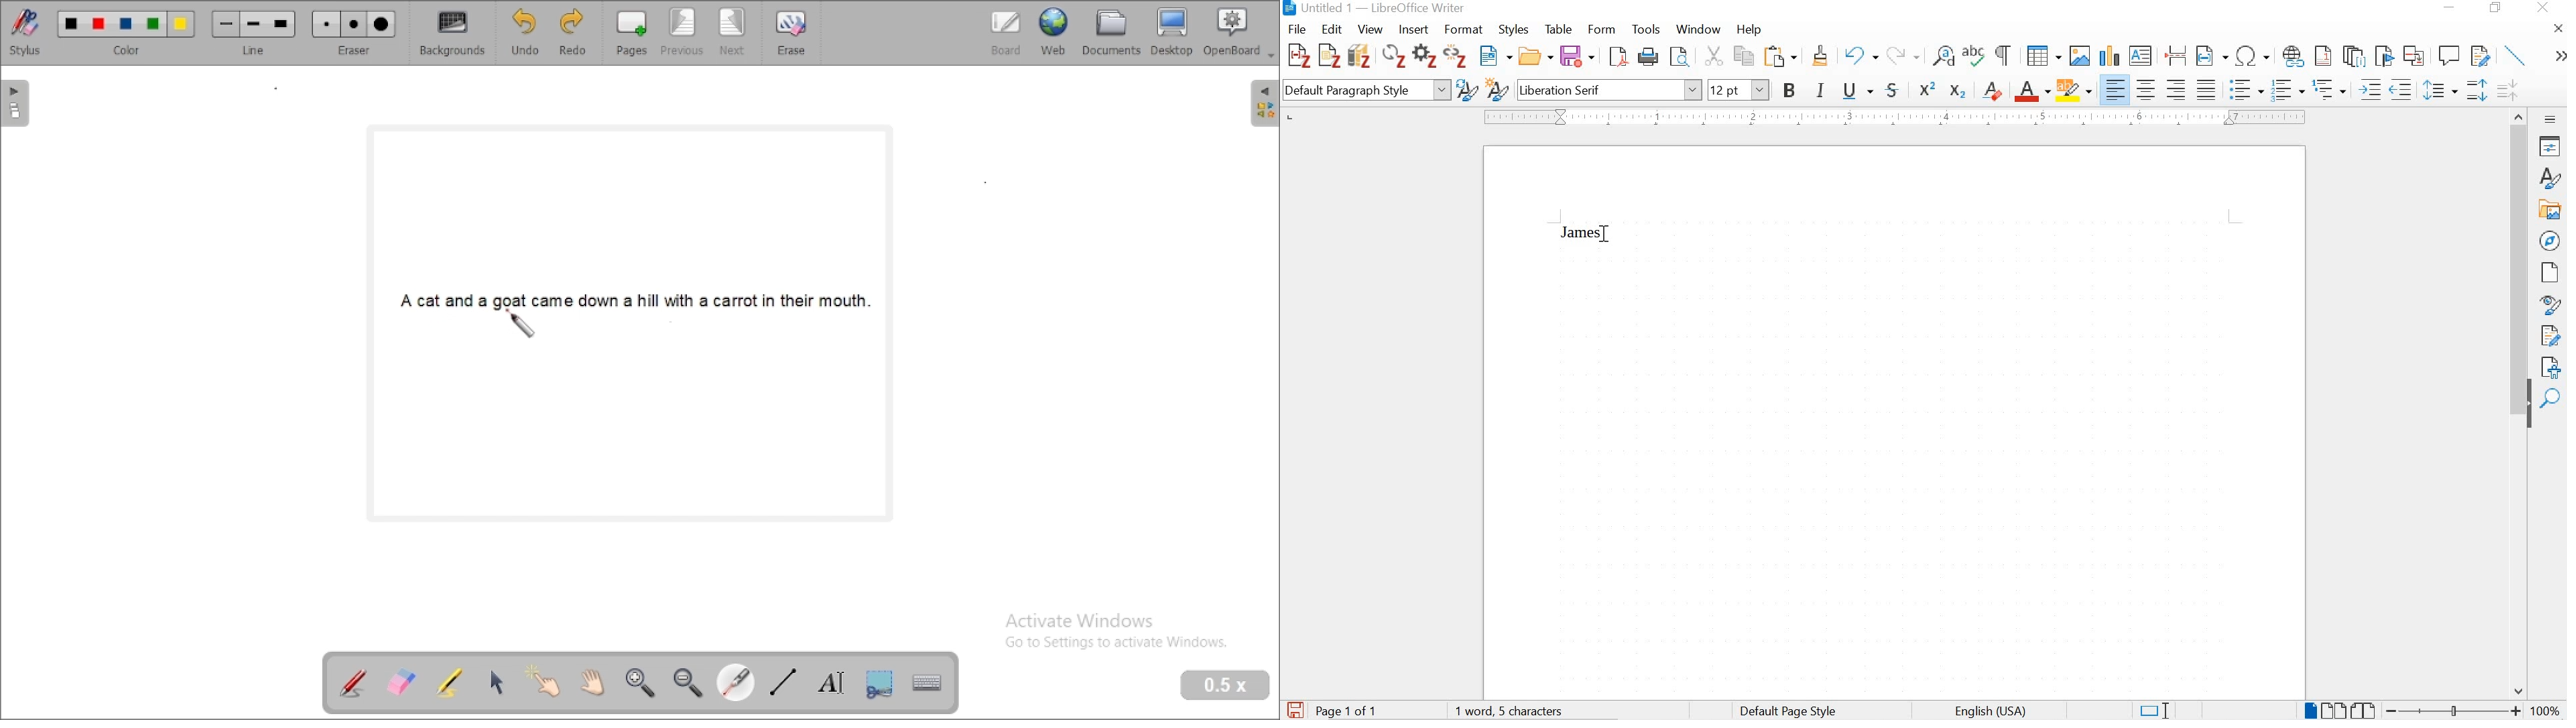 The width and height of the screenshot is (2576, 728). What do you see at coordinates (1330, 54) in the screenshot?
I see `add note` at bounding box center [1330, 54].